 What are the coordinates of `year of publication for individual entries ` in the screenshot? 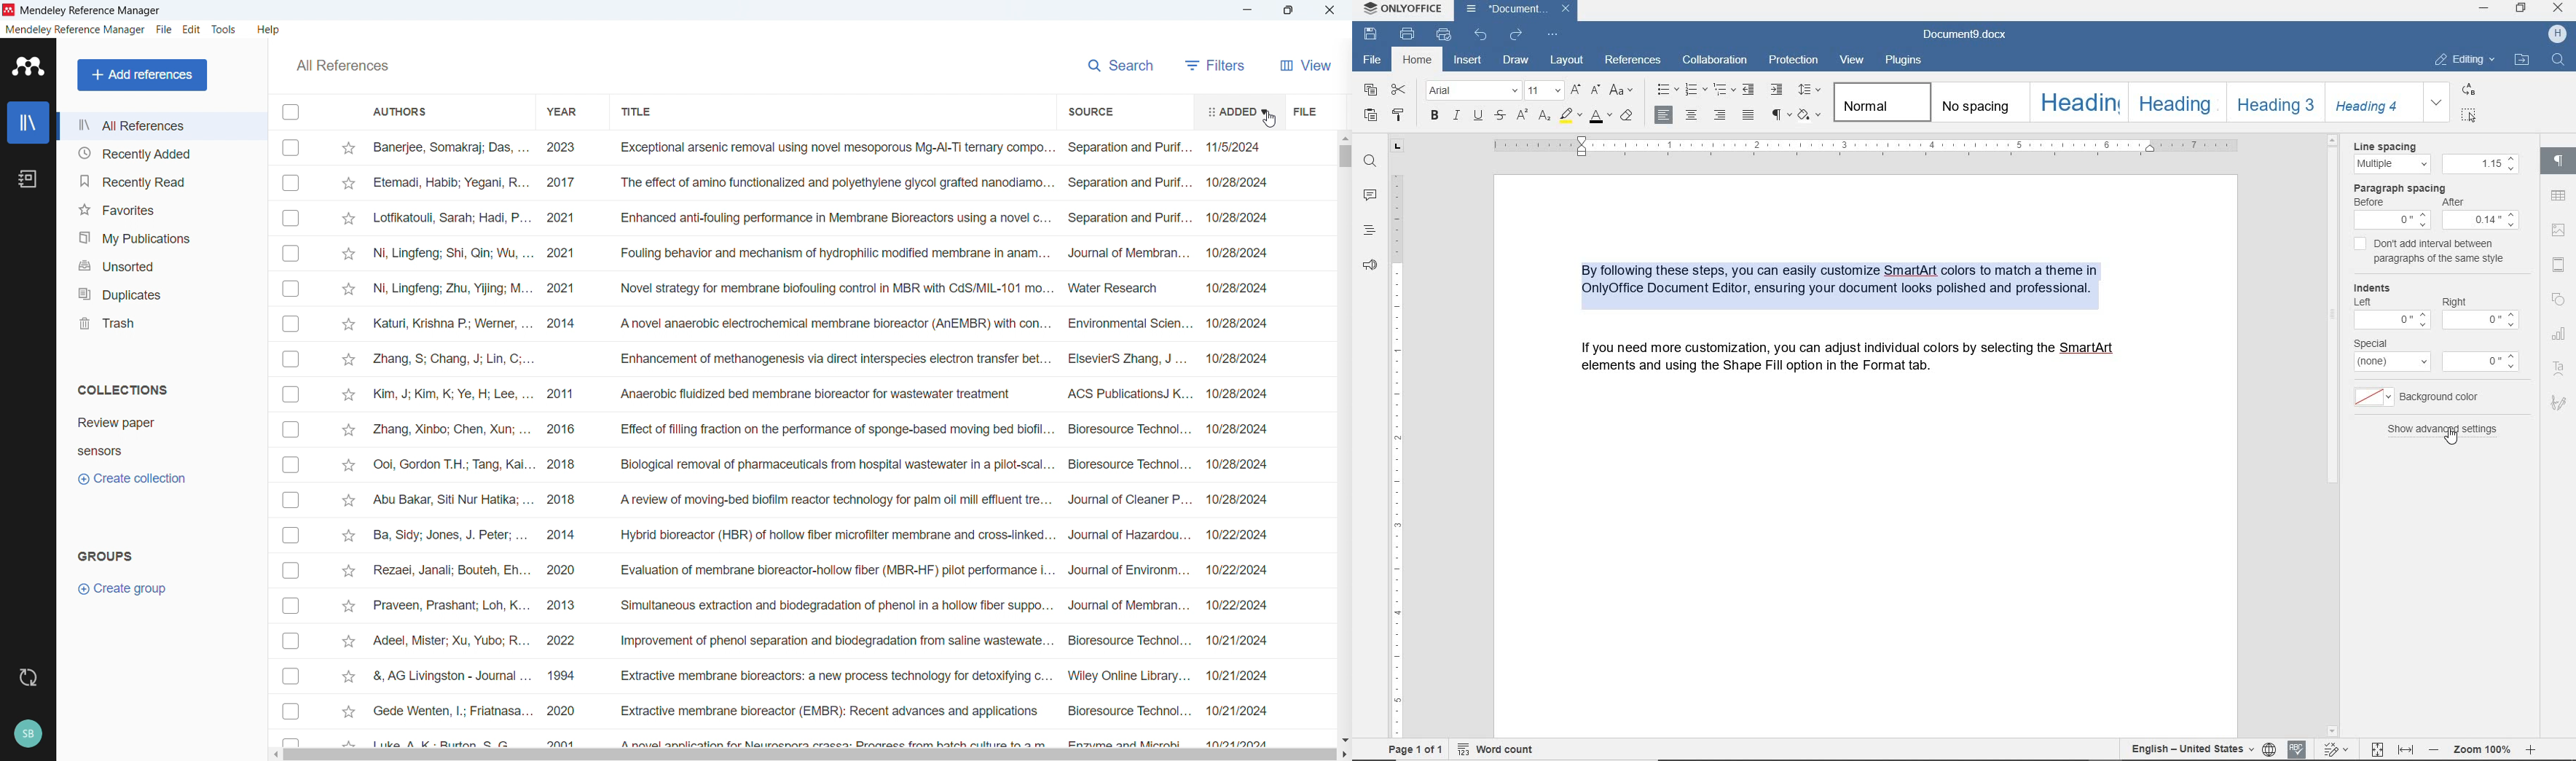 It's located at (563, 440).